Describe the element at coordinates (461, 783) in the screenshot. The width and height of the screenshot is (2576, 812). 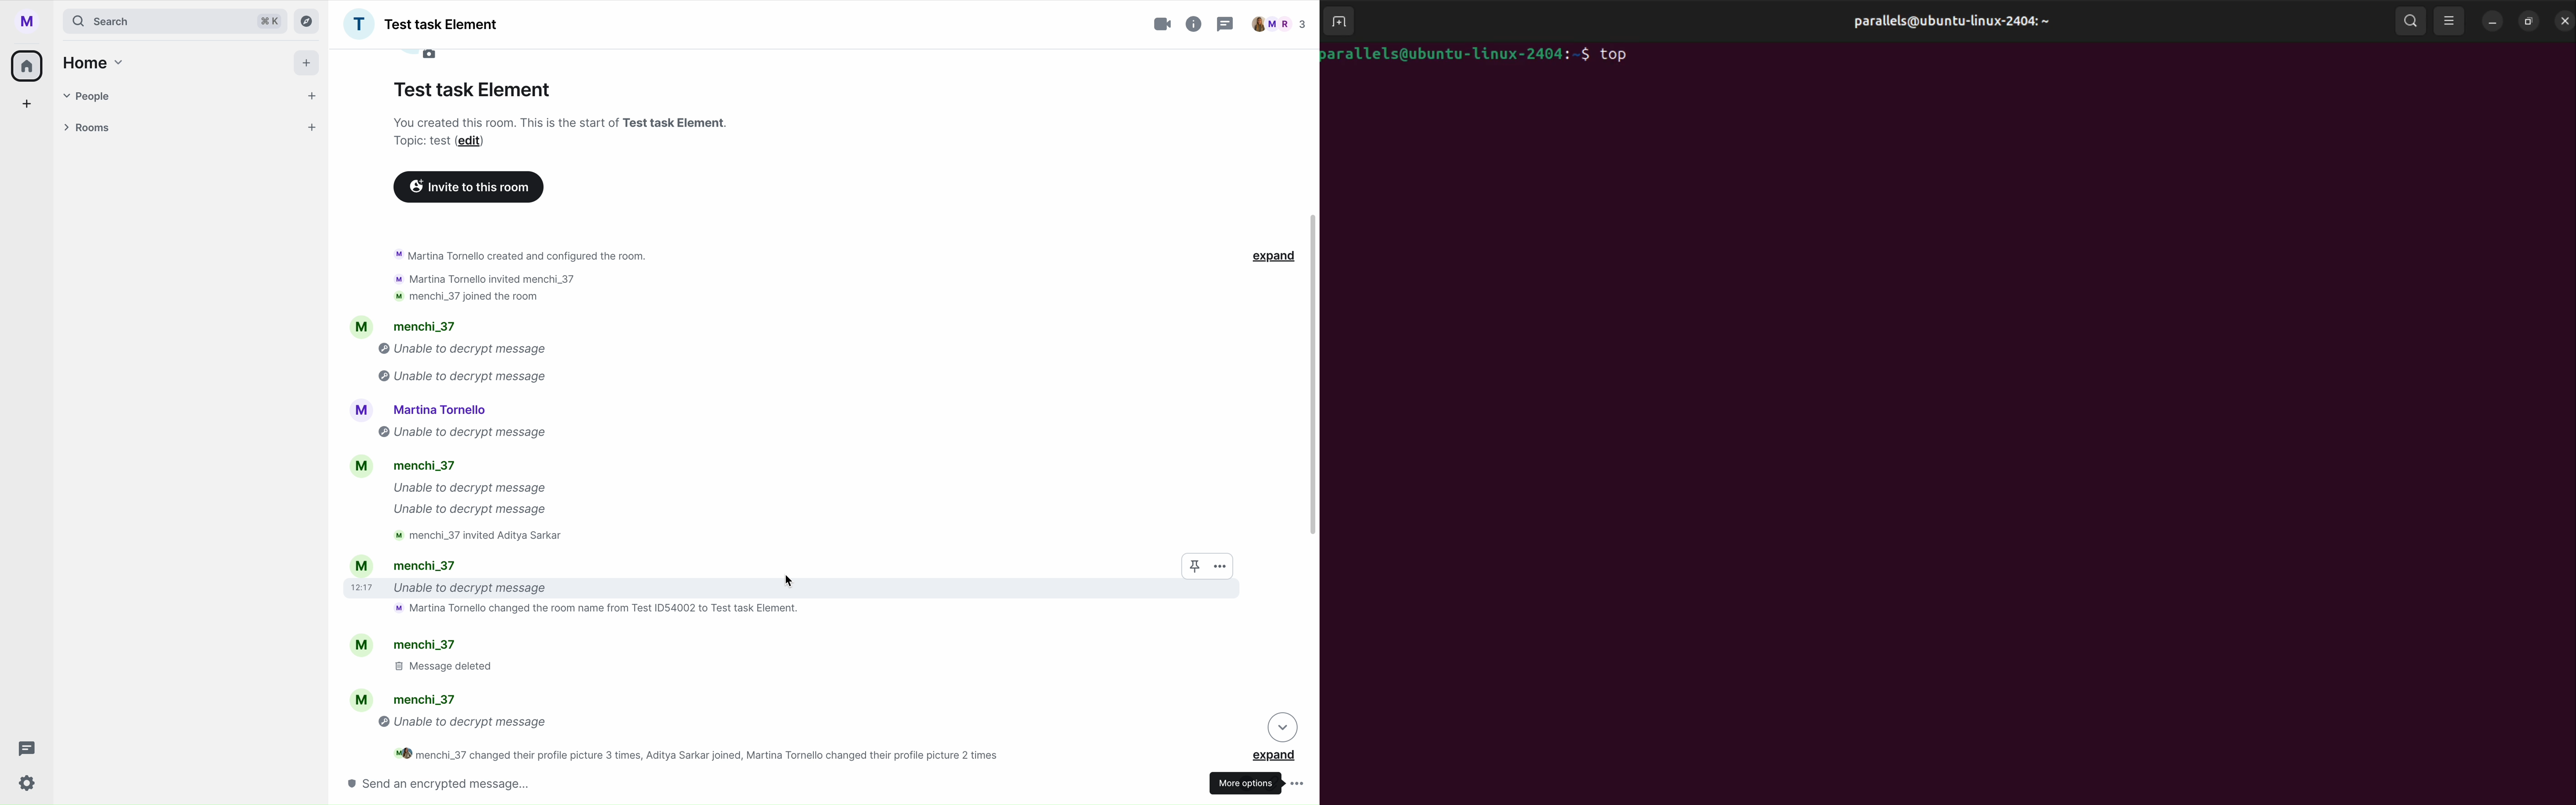
I see `send a message` at that location.